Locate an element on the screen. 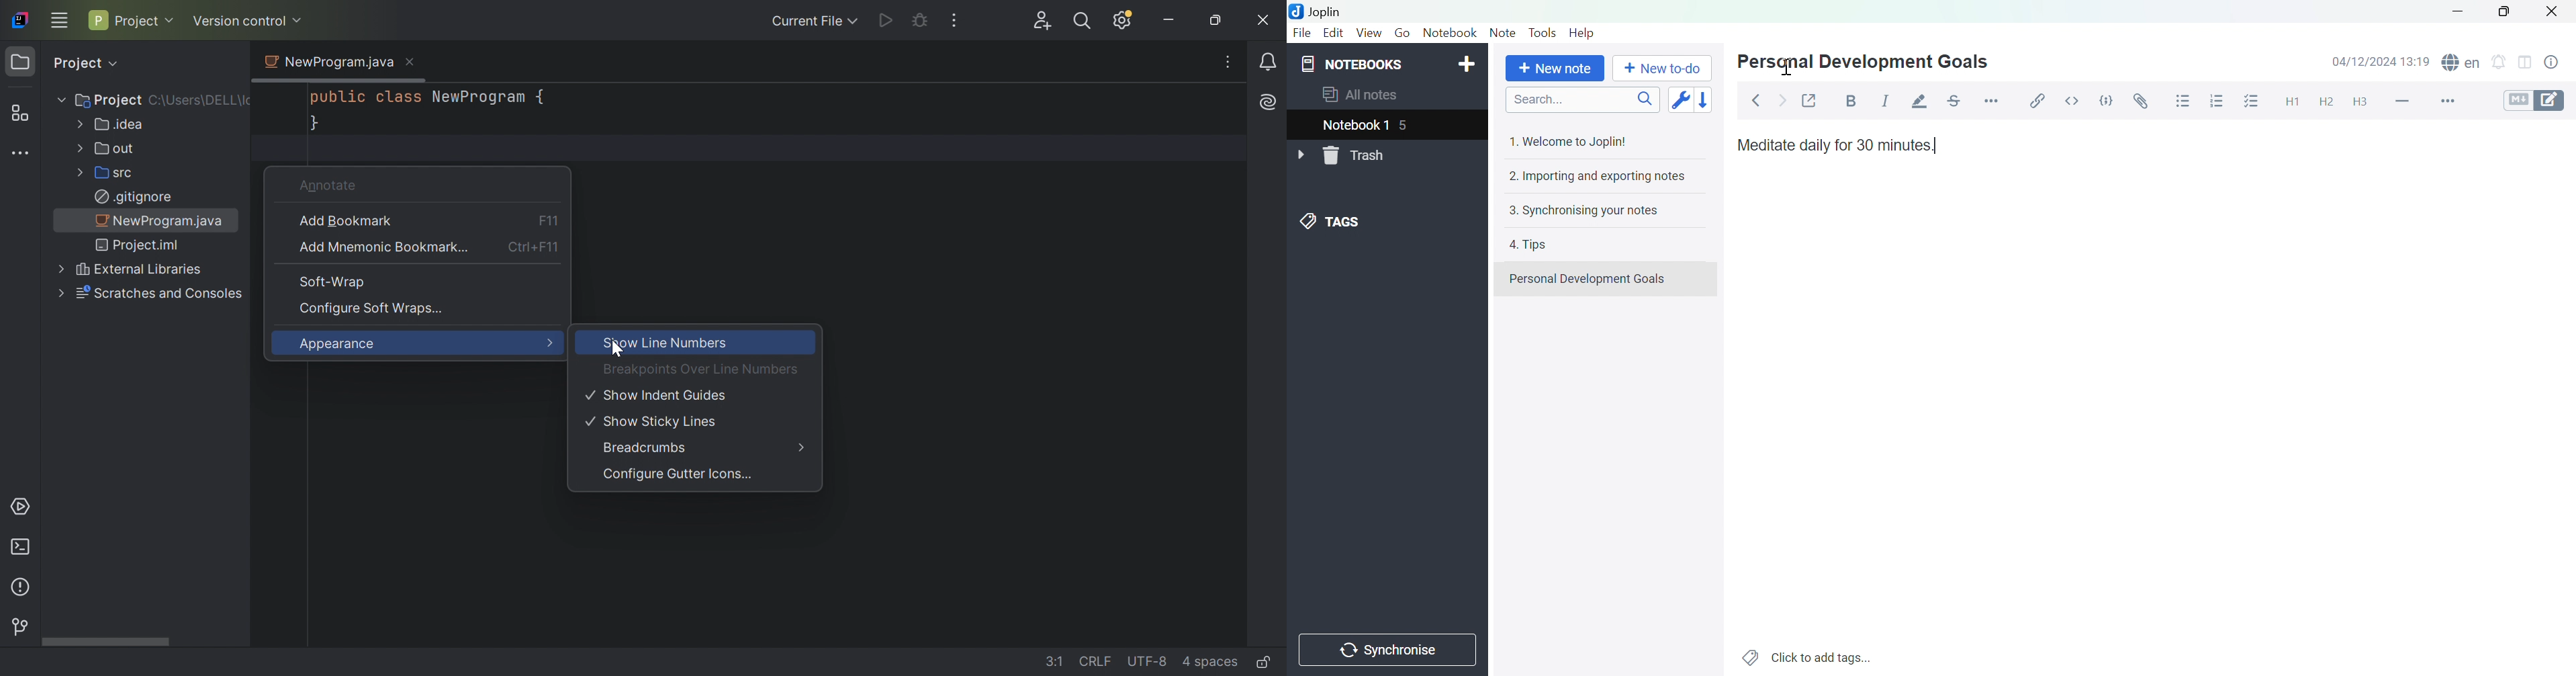  Checkbox list is located at coordinates (2249, 102).